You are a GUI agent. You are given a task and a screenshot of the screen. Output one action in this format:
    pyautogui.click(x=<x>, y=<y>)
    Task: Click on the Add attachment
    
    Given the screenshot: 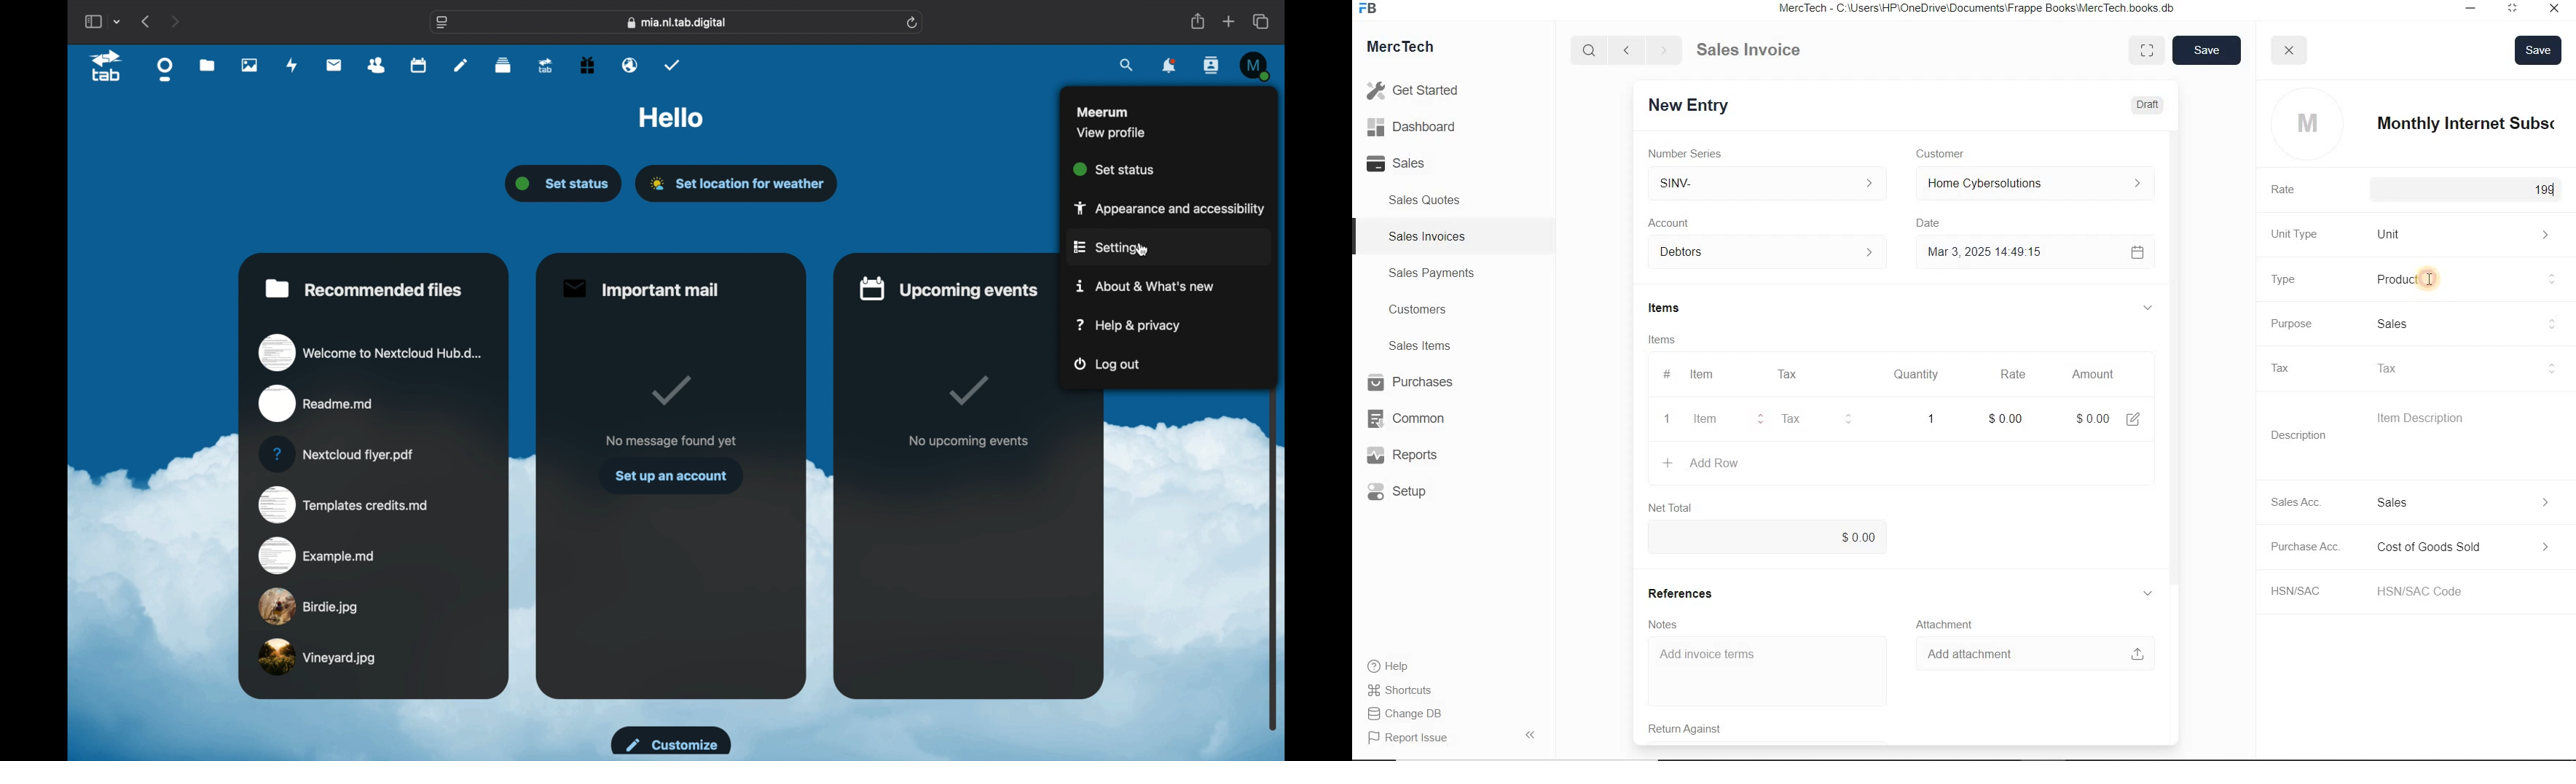 What is the action you would take?
    pyautogui.click(x=2027, y=653)
    